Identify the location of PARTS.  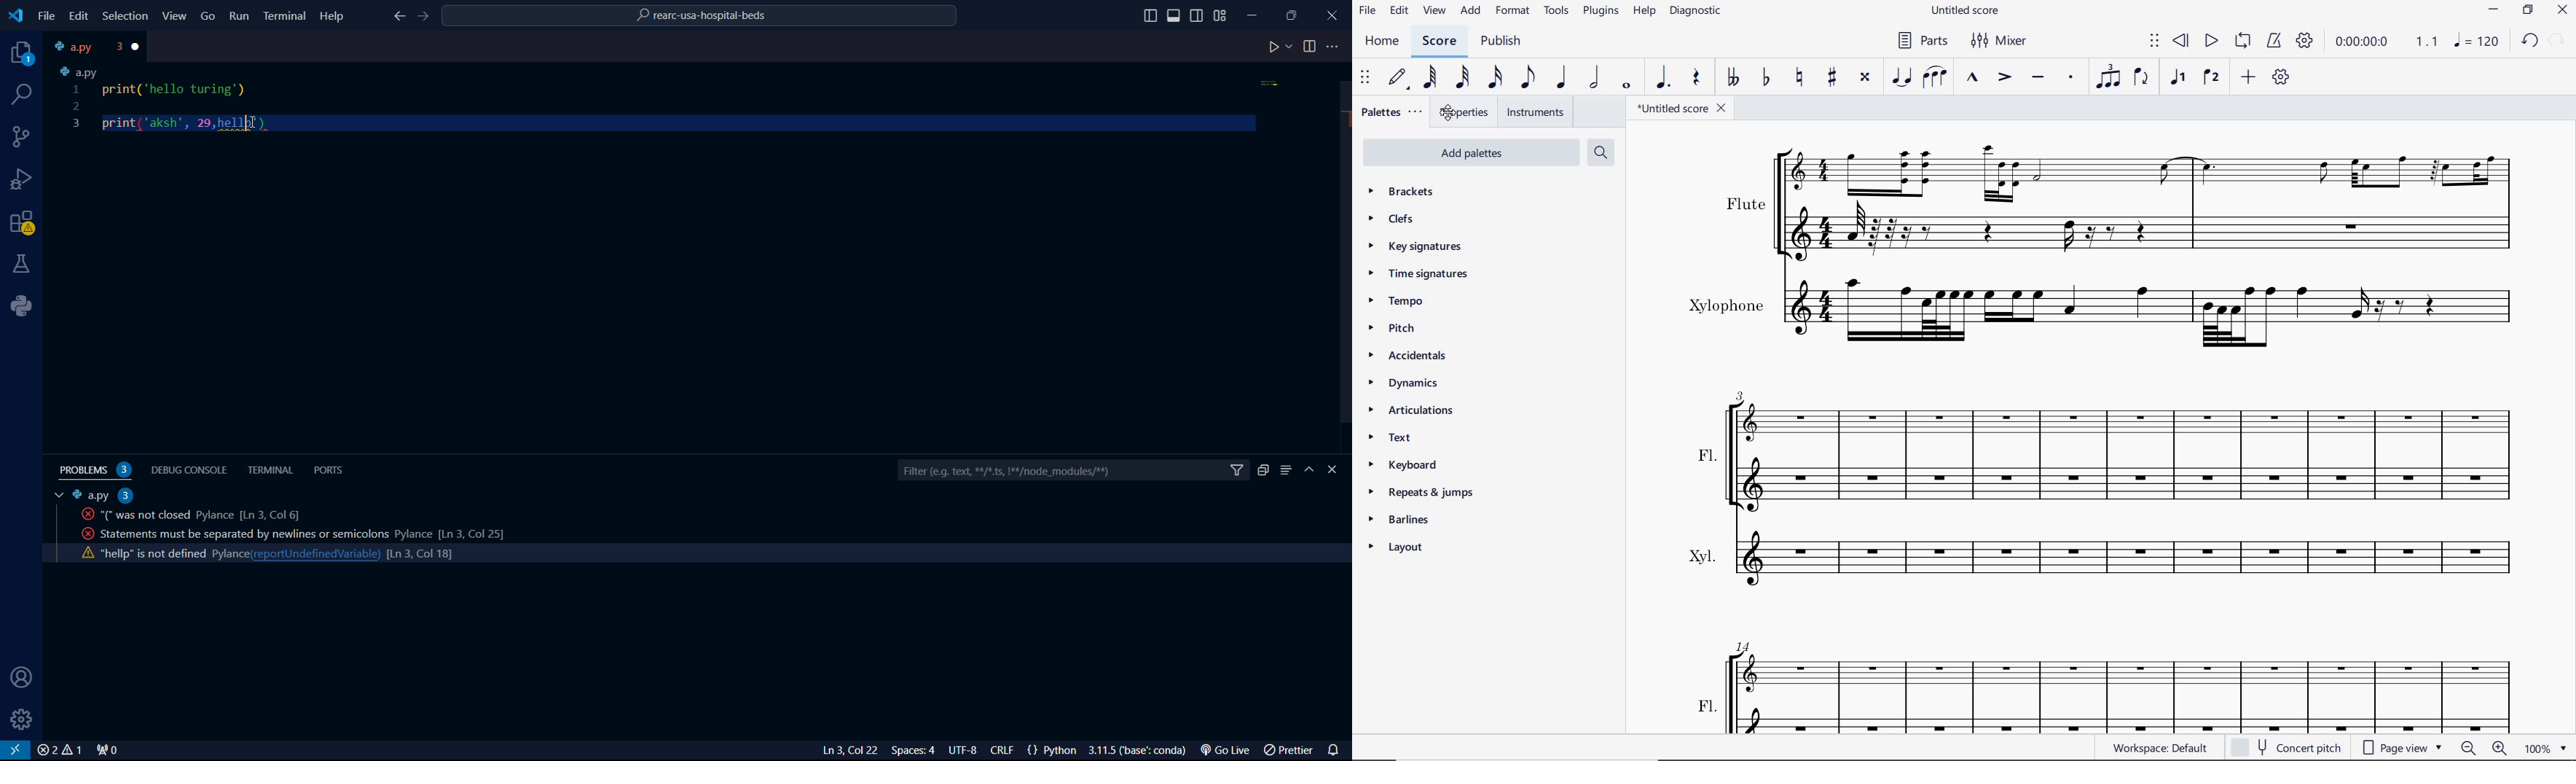
(1925, 39).